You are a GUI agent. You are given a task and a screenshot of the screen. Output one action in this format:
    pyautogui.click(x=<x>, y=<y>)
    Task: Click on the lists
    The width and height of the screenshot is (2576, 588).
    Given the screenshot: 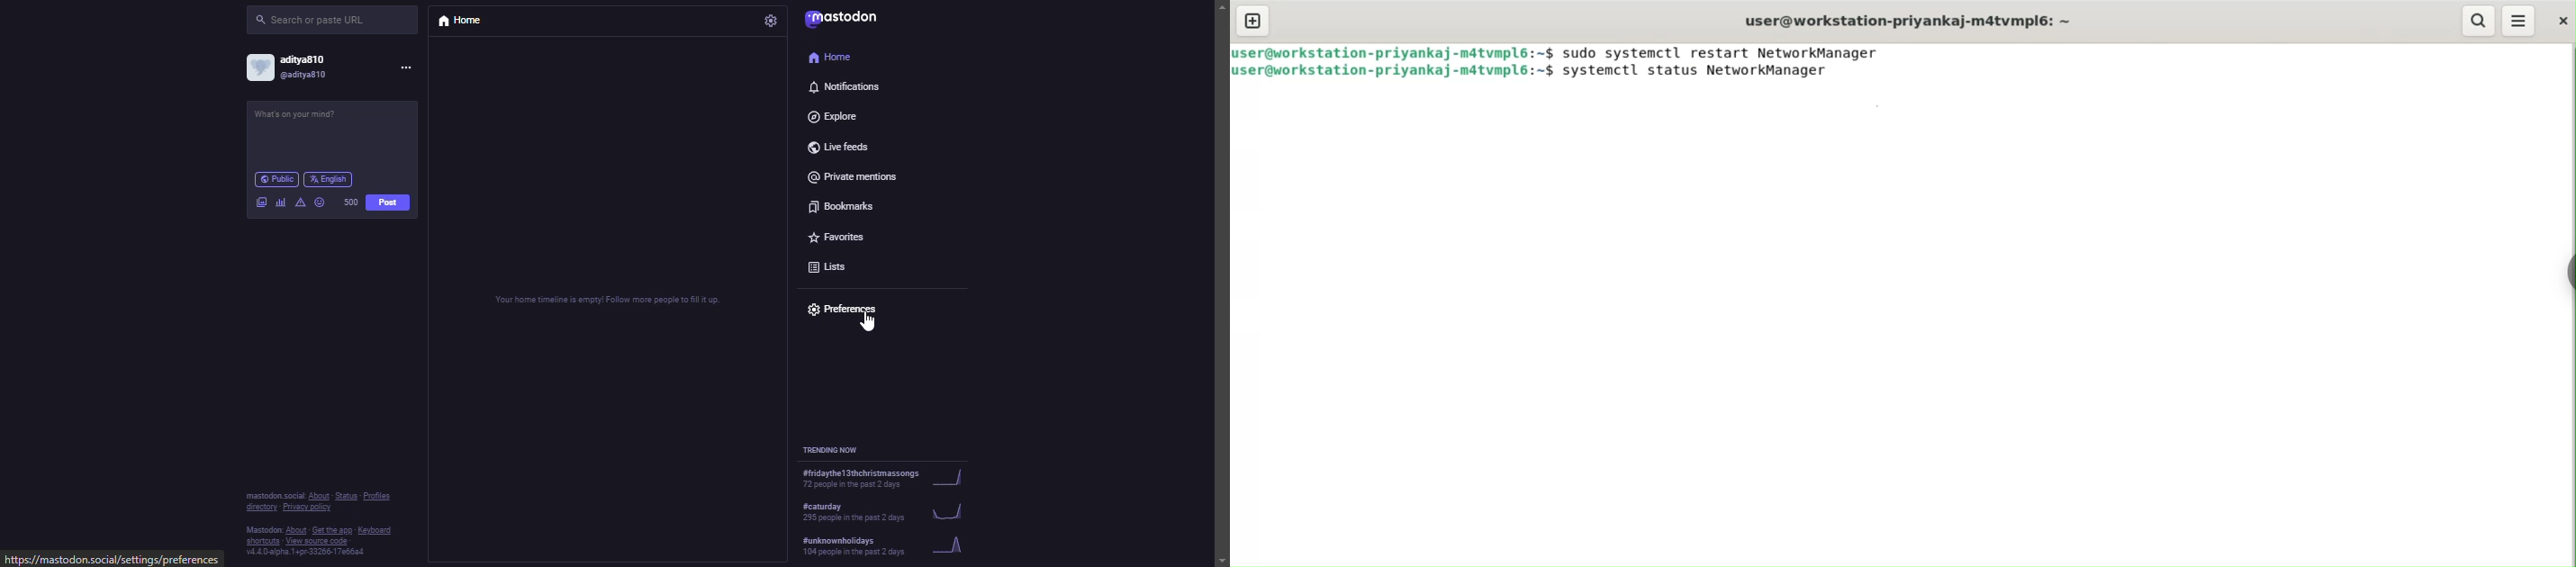 What is the action you would take?
    pyautogui.click(x=832, y=267)
    